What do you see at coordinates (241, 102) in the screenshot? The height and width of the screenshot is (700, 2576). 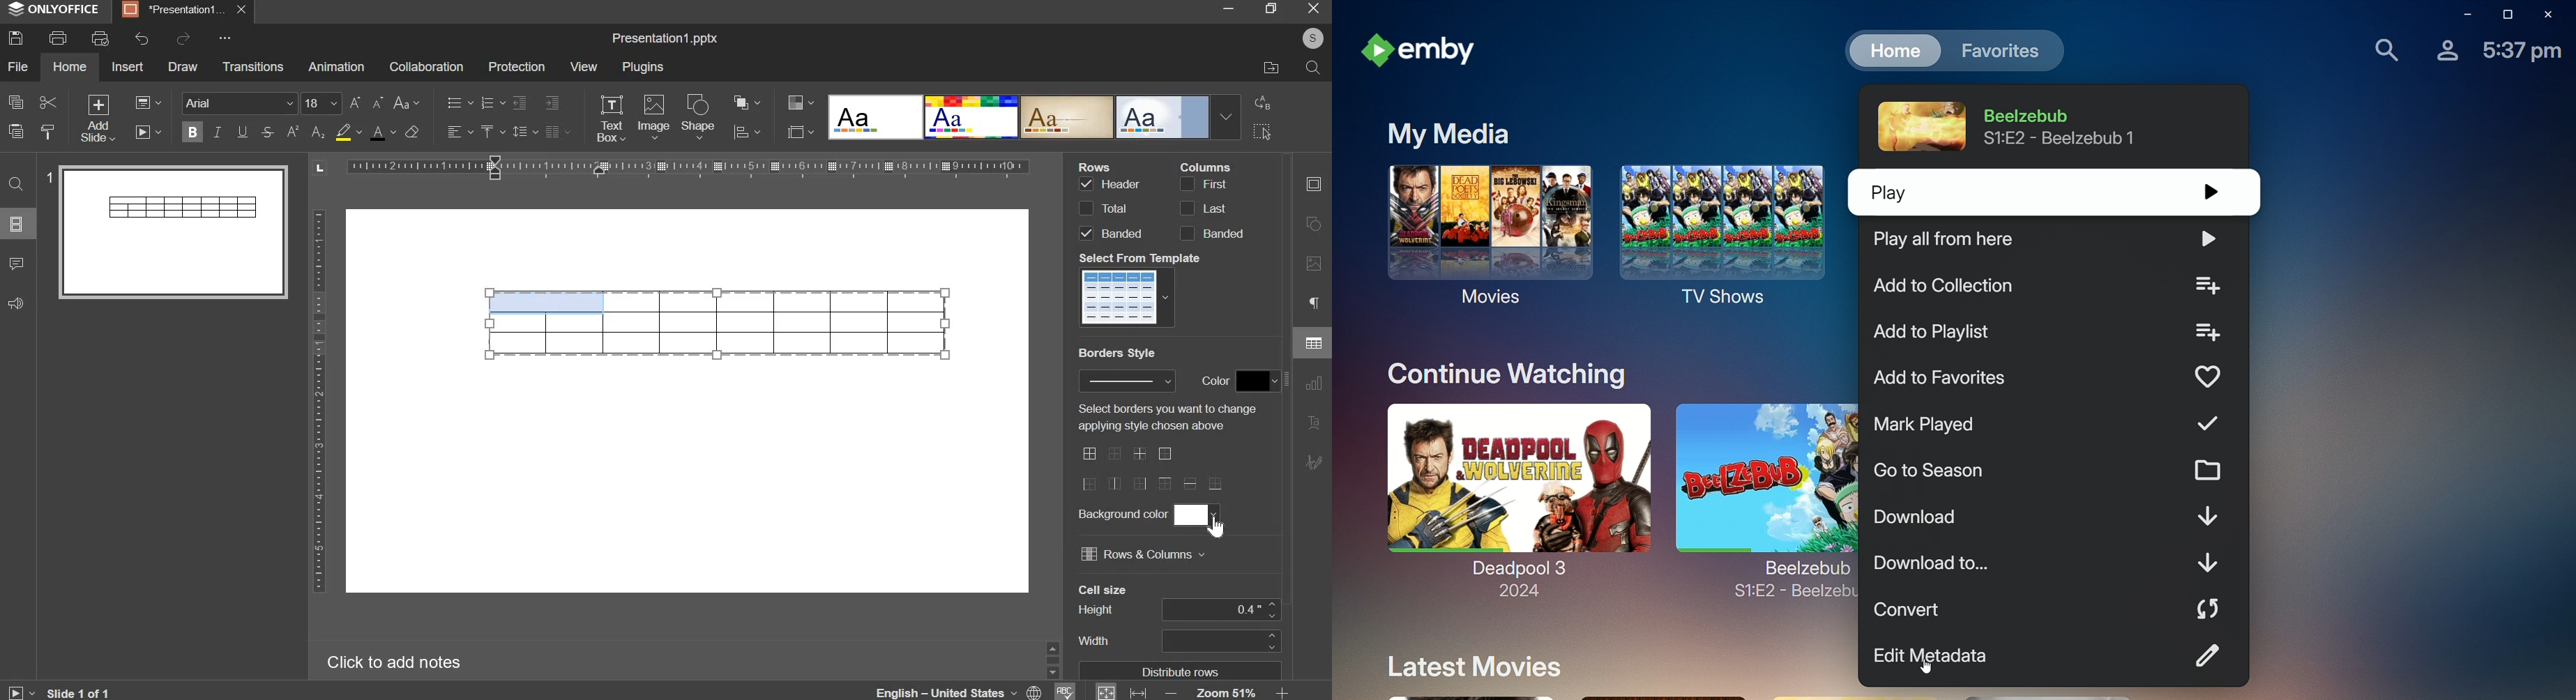 I see `font` at bounding box center [241, 102].